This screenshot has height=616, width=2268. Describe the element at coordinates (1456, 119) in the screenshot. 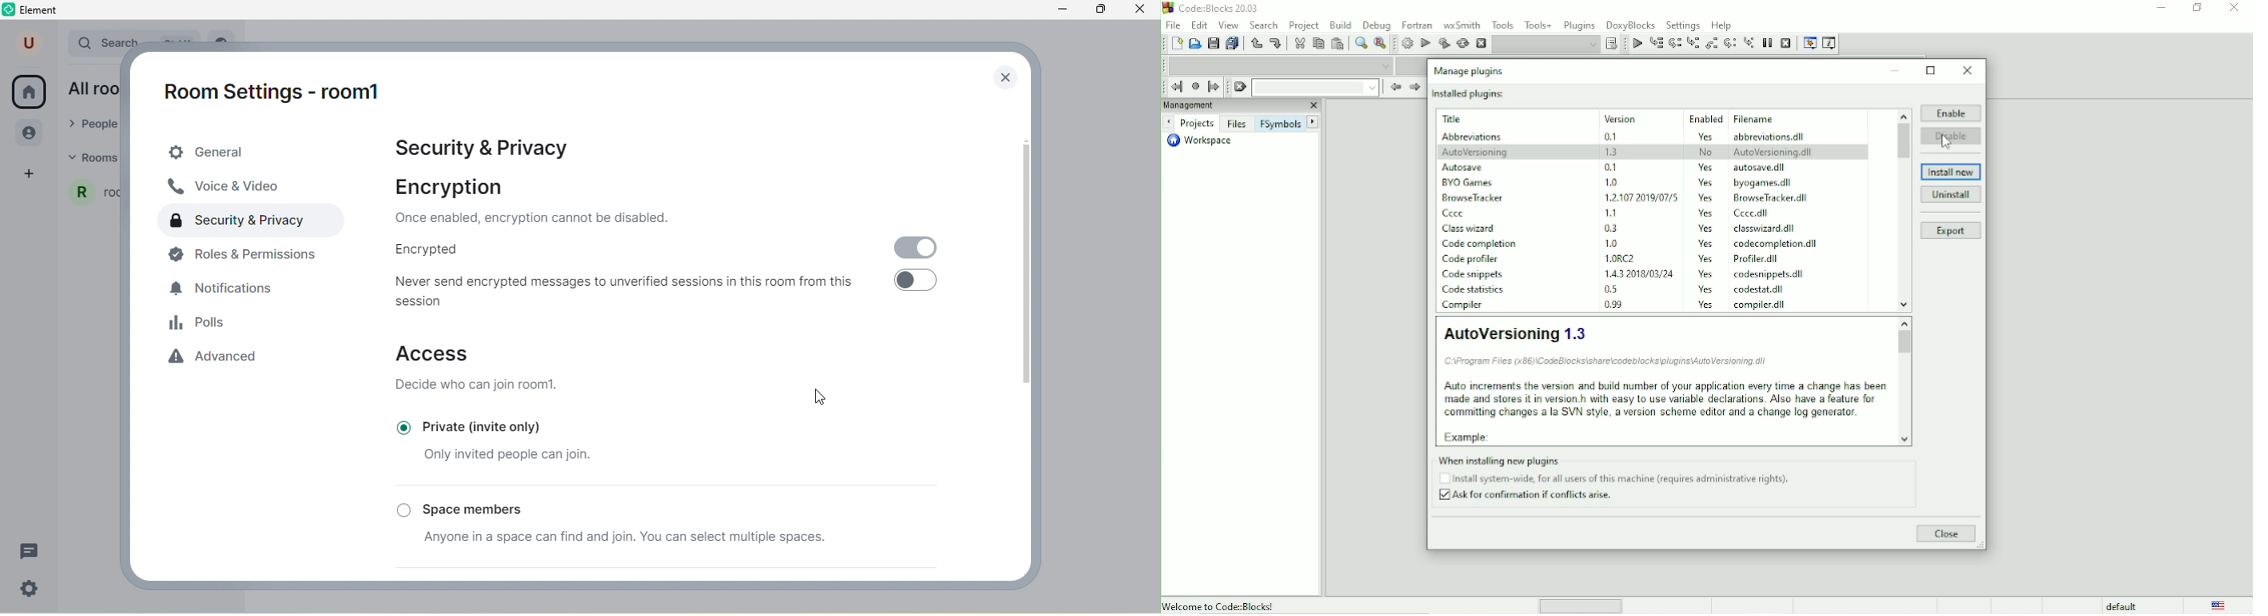

I see `Title` at that location.